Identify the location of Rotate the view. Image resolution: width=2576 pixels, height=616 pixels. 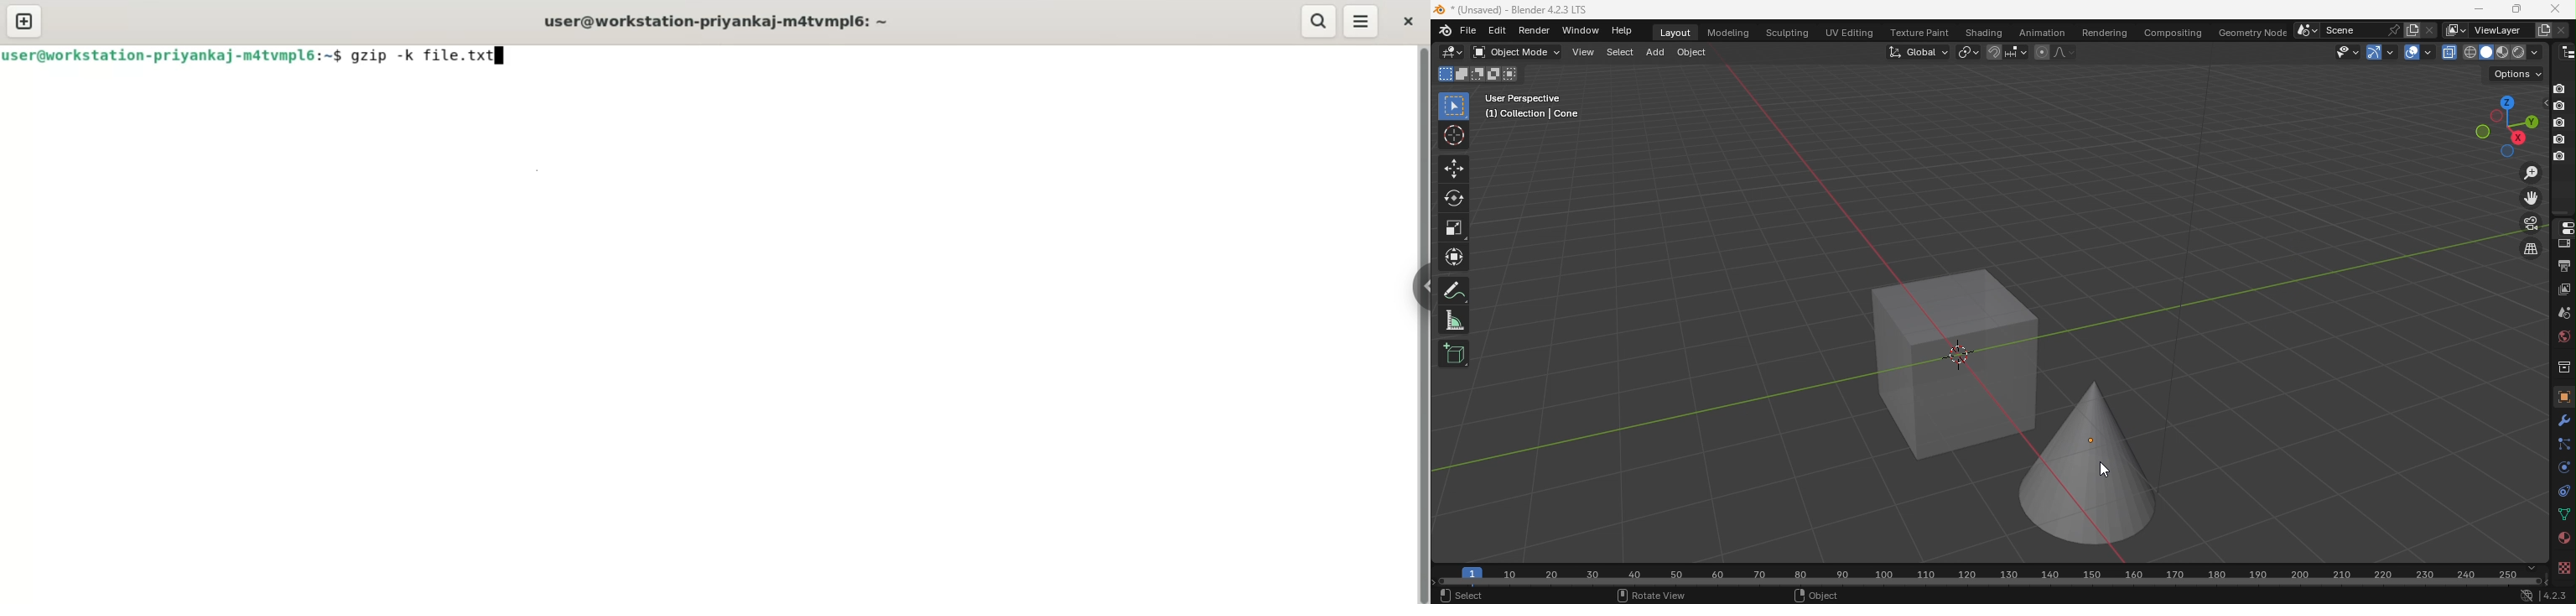
(2517, 138).